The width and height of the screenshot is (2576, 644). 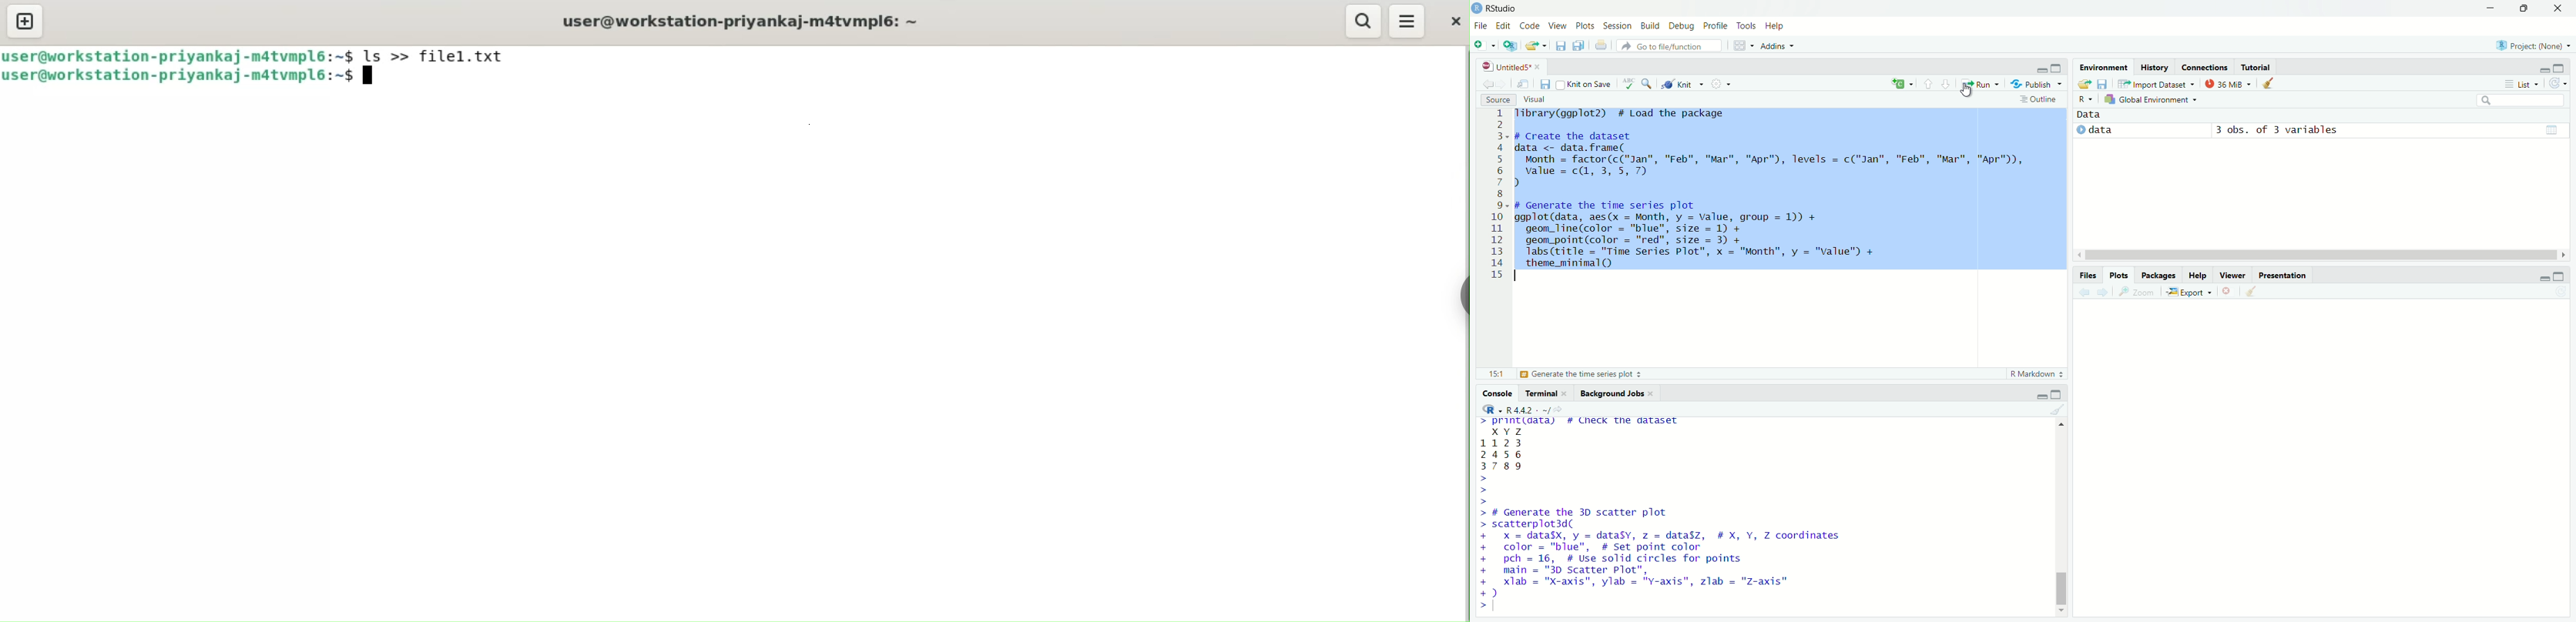 I want to click on edit, so click(x=1502, y=26).